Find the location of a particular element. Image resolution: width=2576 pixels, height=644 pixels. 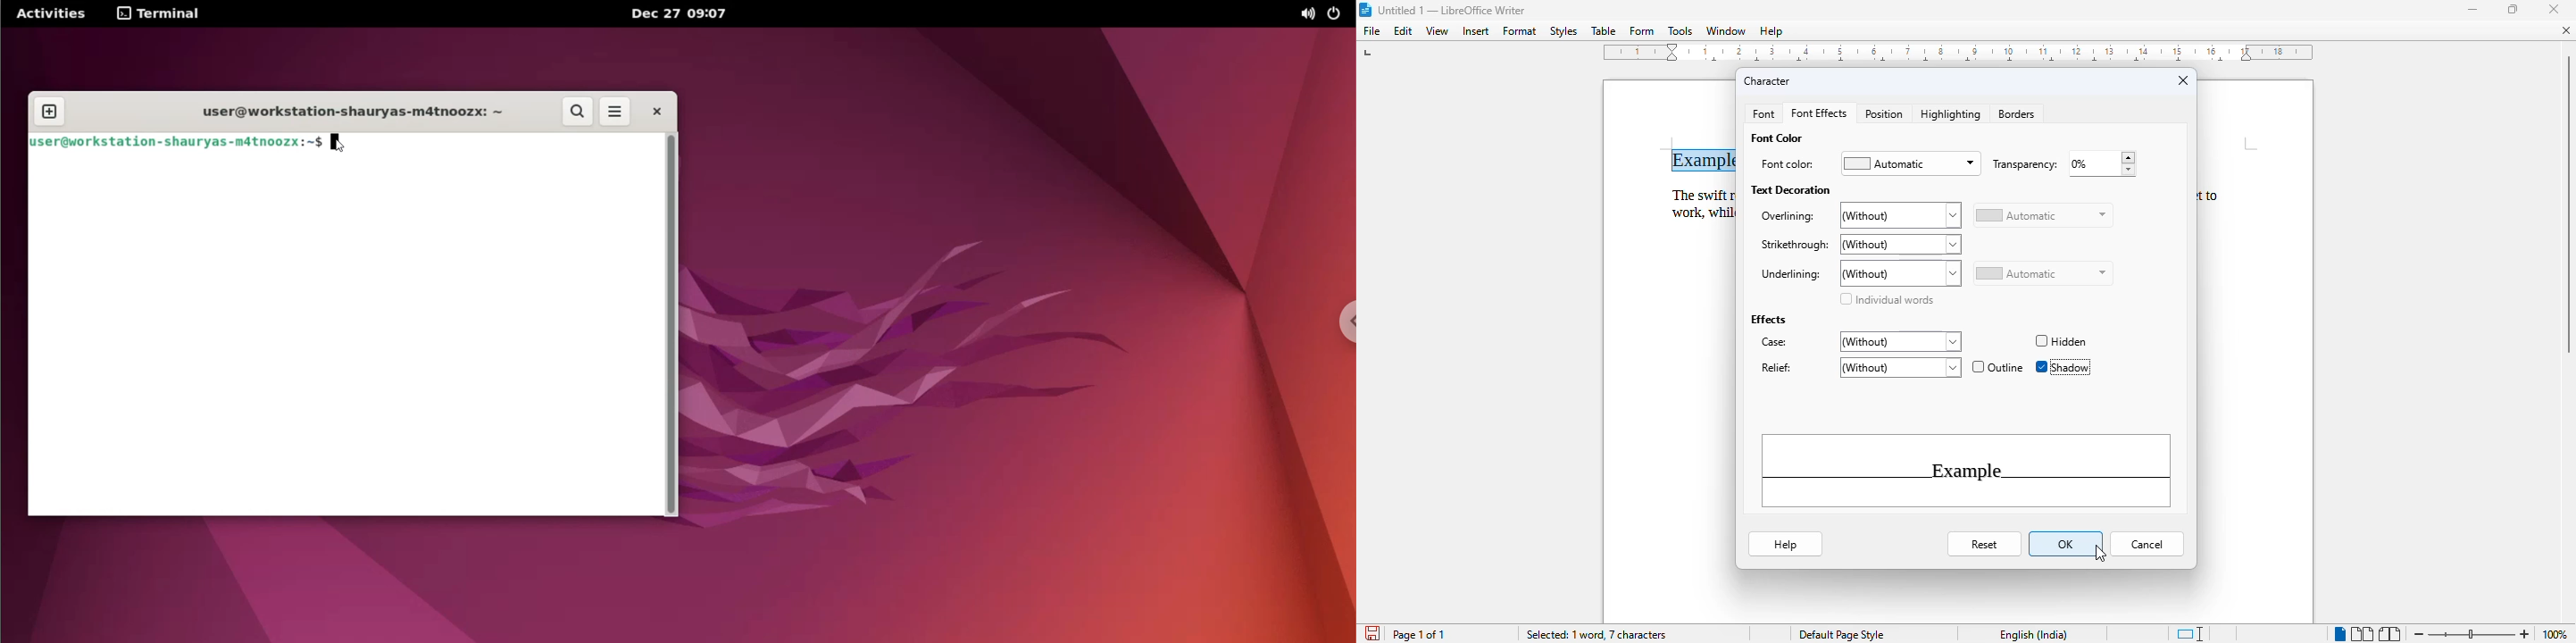

Hamburger is located at coordinates (617, 112).